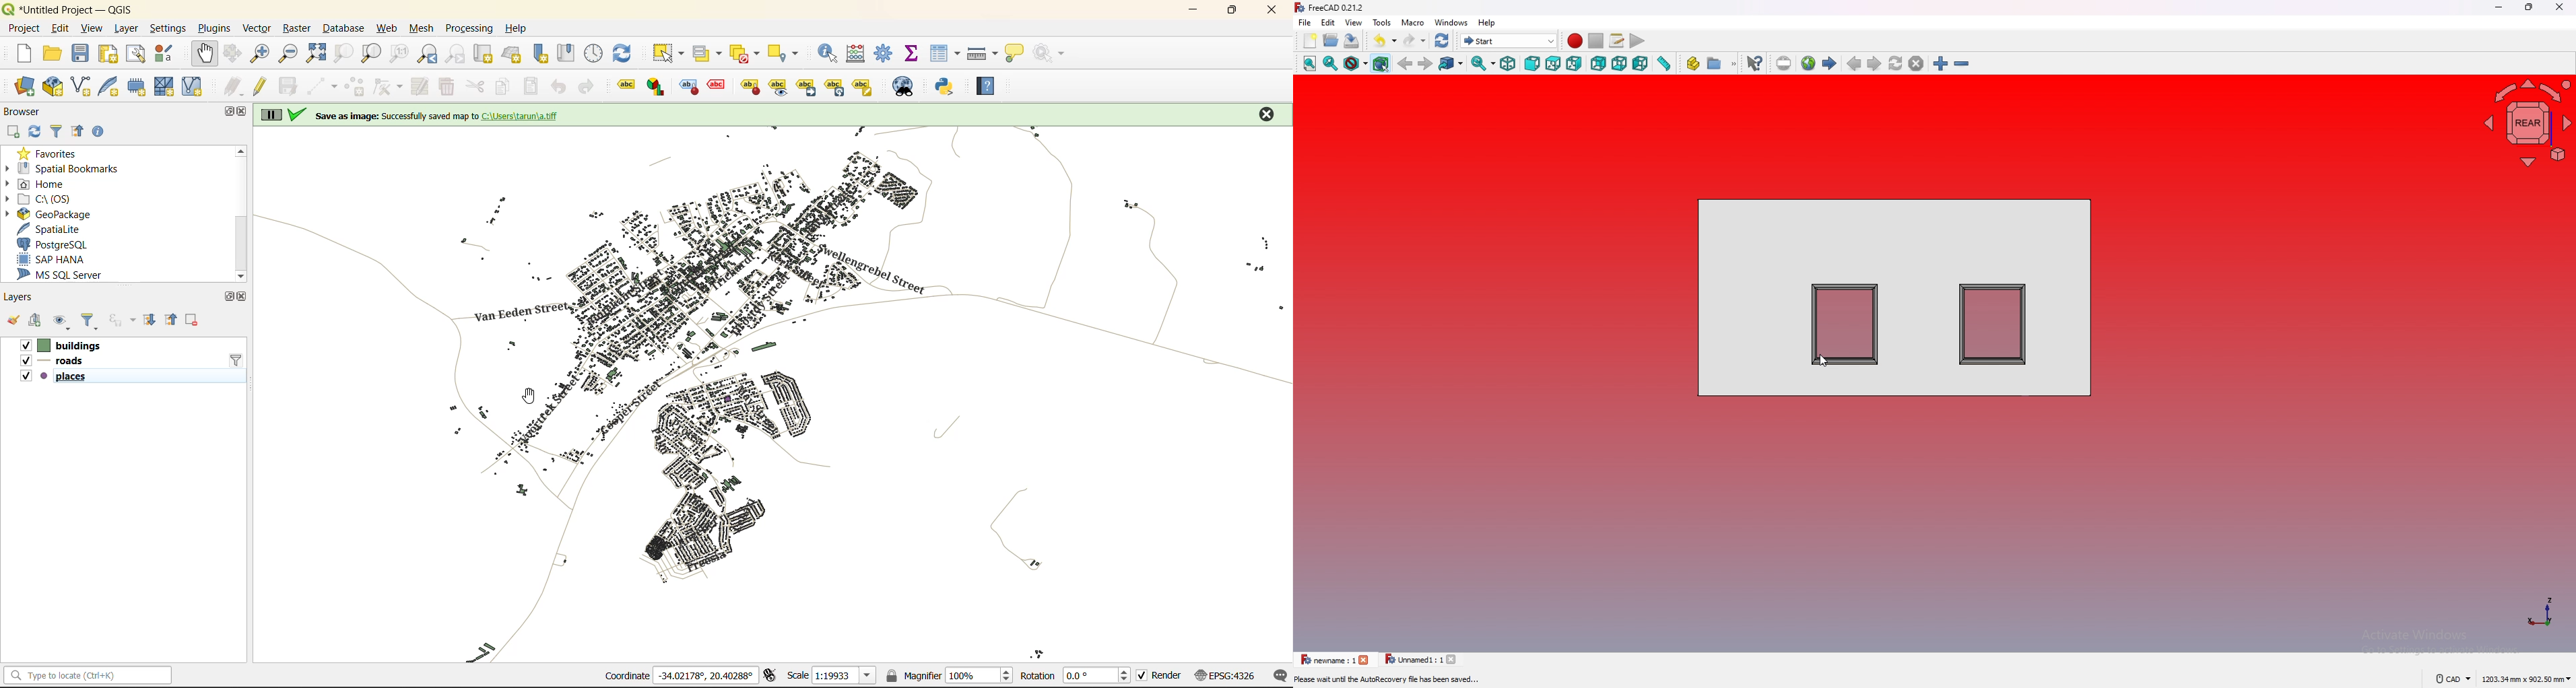 The image size is (2576, 700). What do you see at coordinates (372, 55) in the screenshot?
I see `zoom layer` at bounding box center [372, 55].